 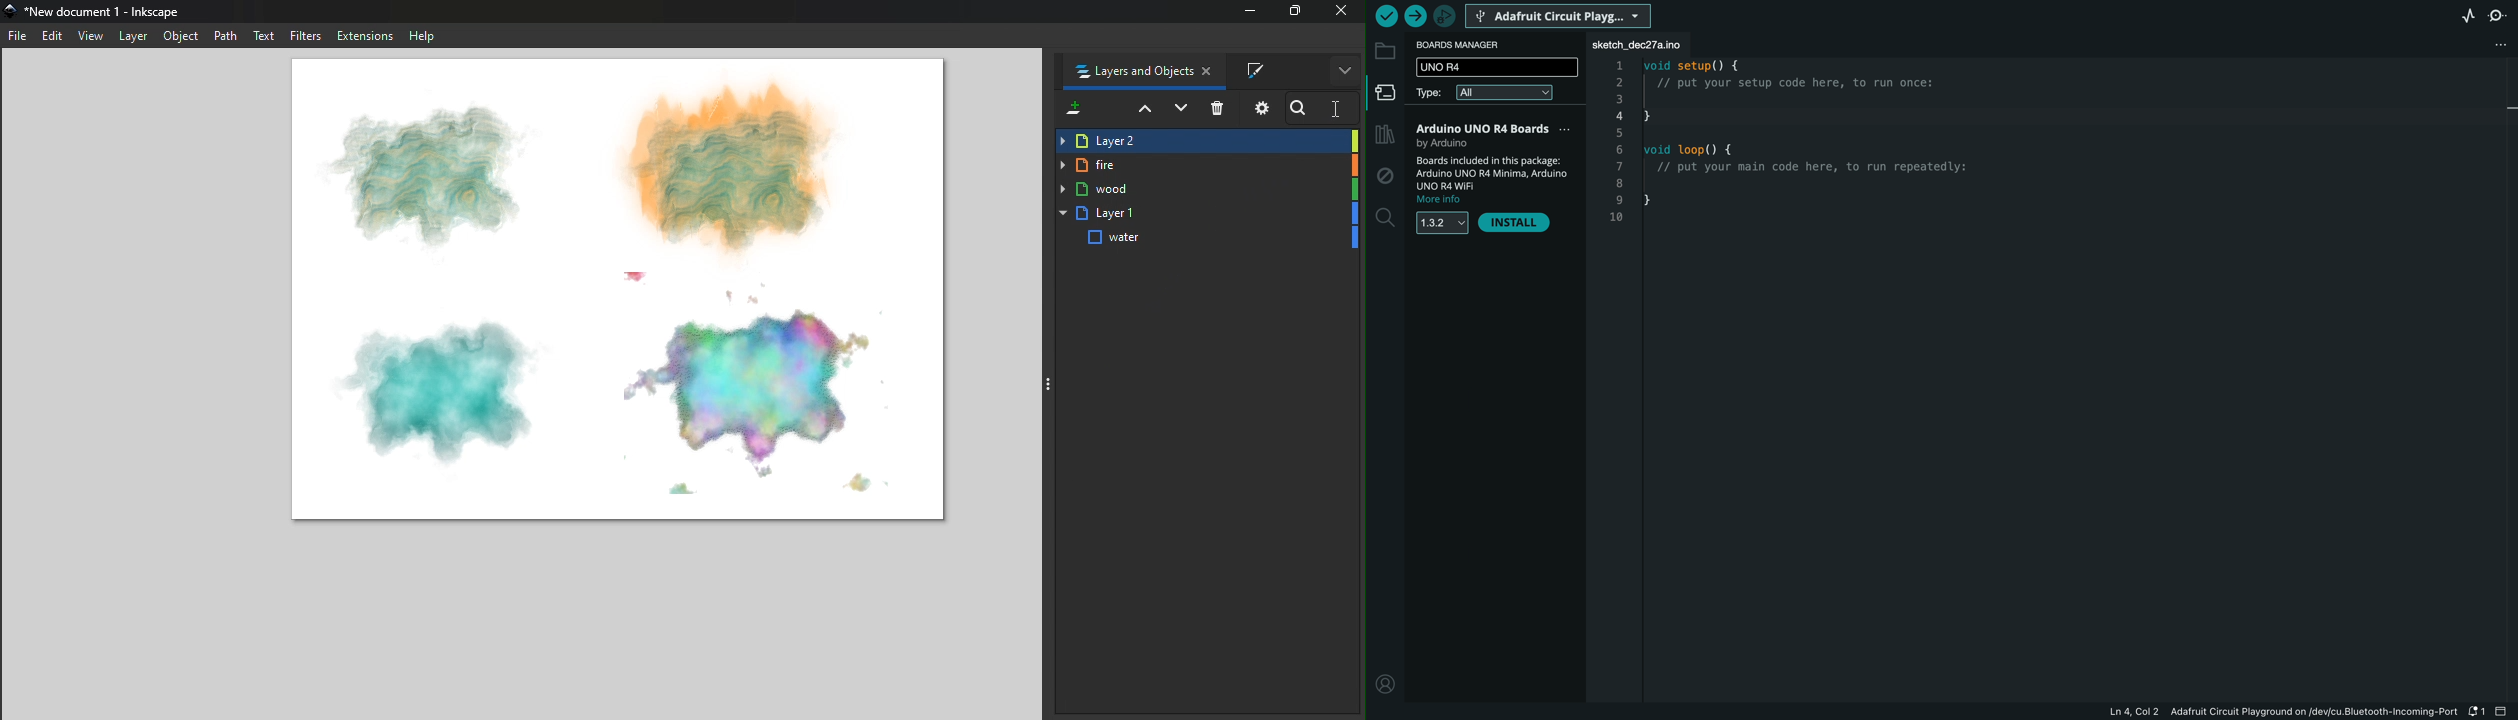 What do you see at coordinates (1141, 109) in the screenshot?
I see `Raise selection on step` at bounding box center [1141, 109].